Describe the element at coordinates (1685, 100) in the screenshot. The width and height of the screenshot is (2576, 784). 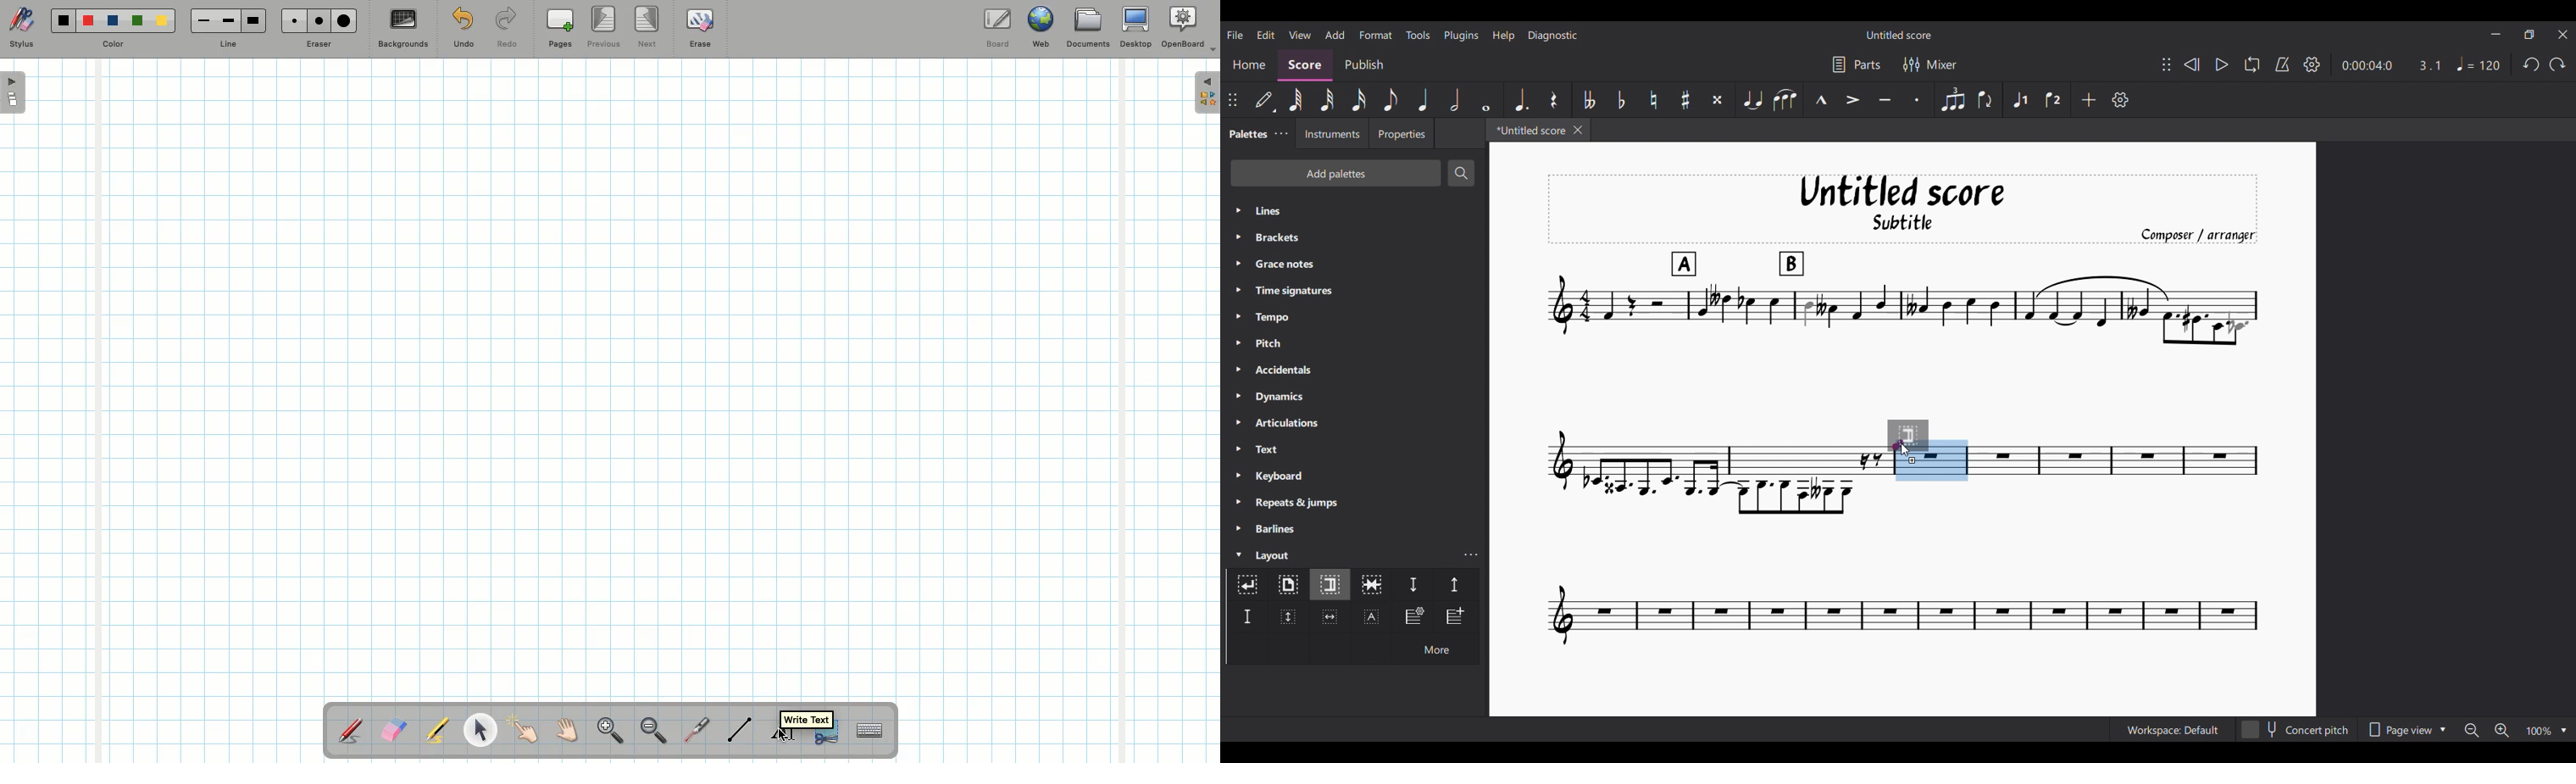
I see `Toggle sharp` at that location.